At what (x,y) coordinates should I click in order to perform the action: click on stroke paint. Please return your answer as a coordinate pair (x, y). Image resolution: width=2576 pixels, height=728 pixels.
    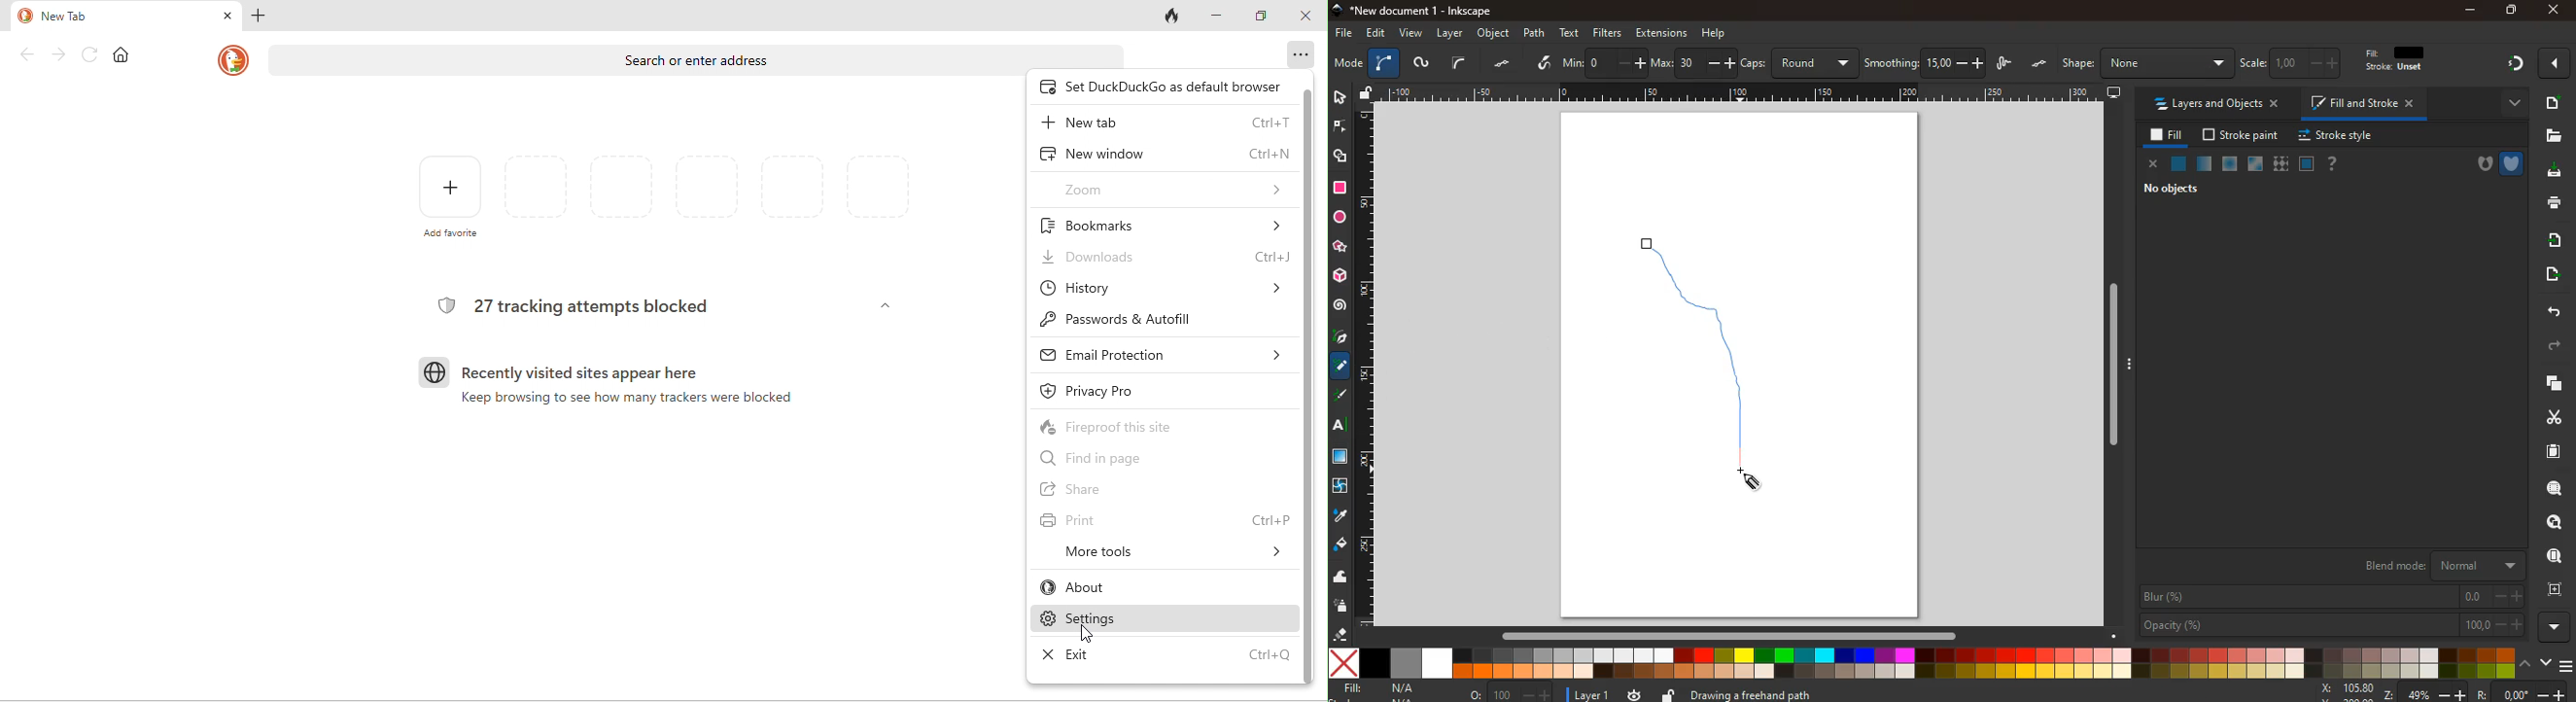
    Looking at the image, I should click on (2243, 134).